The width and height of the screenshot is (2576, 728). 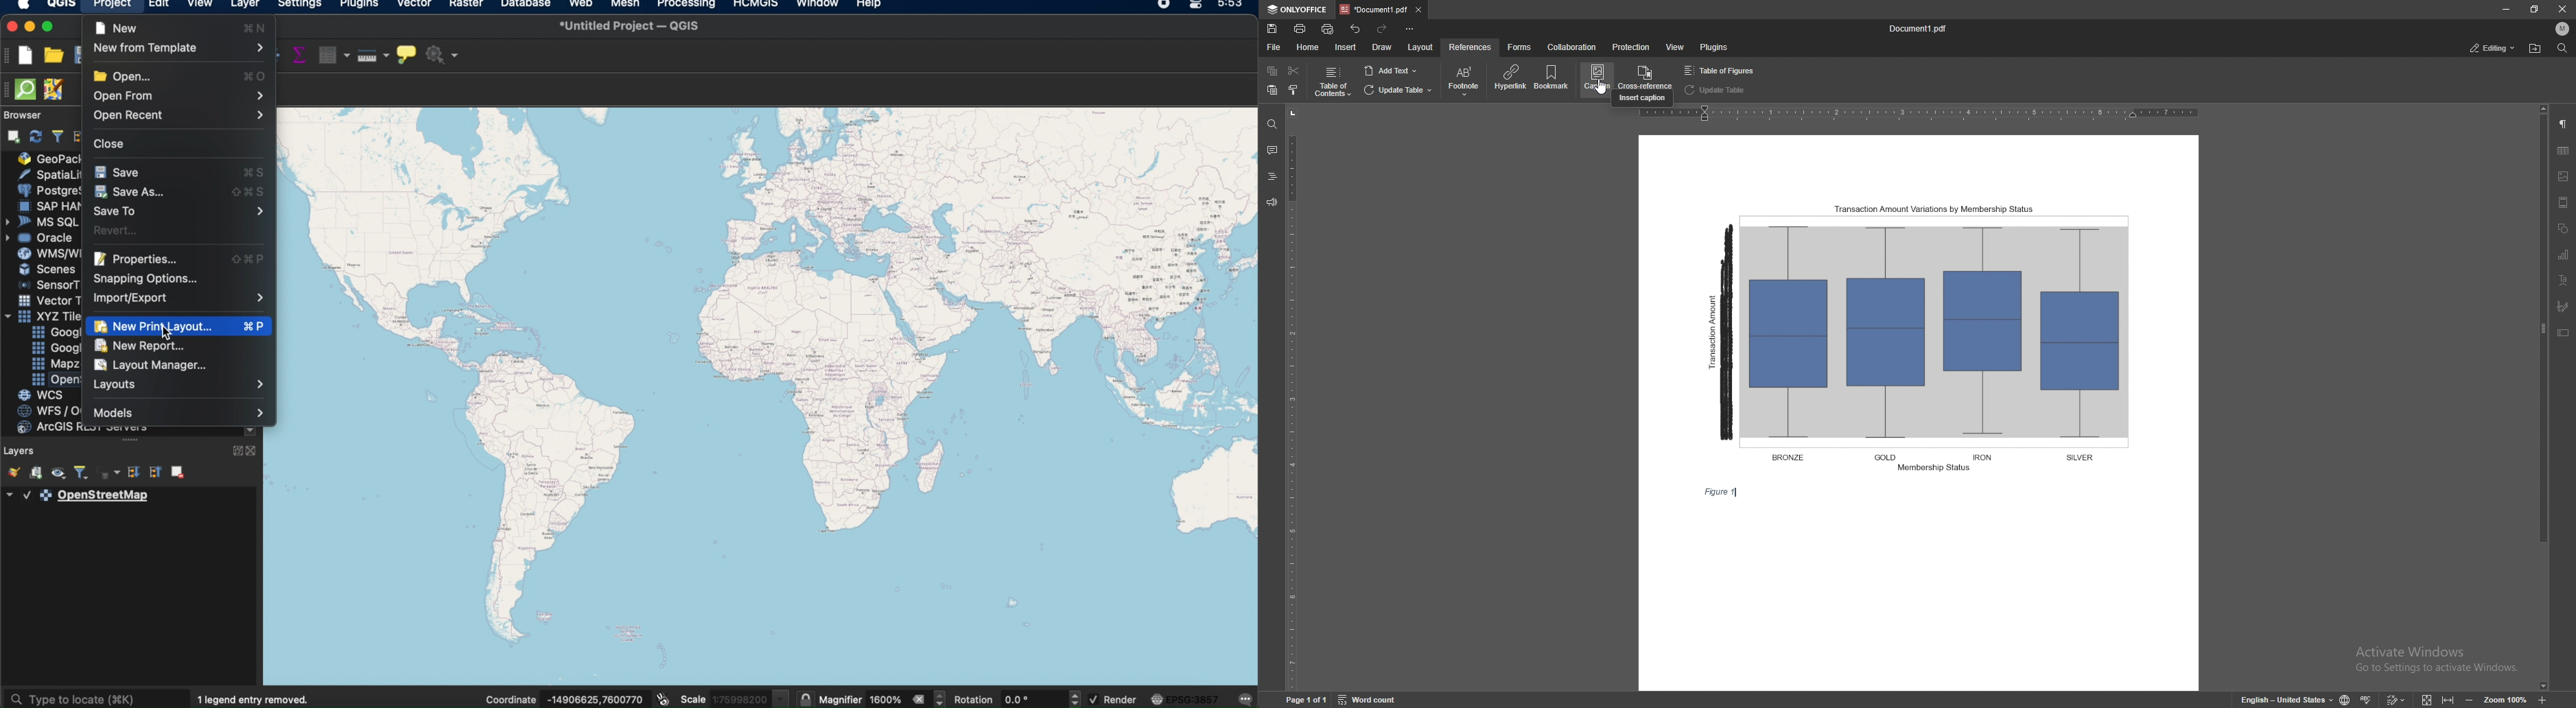 What do you see at coordinates (140, 346) in the screenshot?
I see `New Report` at bounding box center [140, 346].